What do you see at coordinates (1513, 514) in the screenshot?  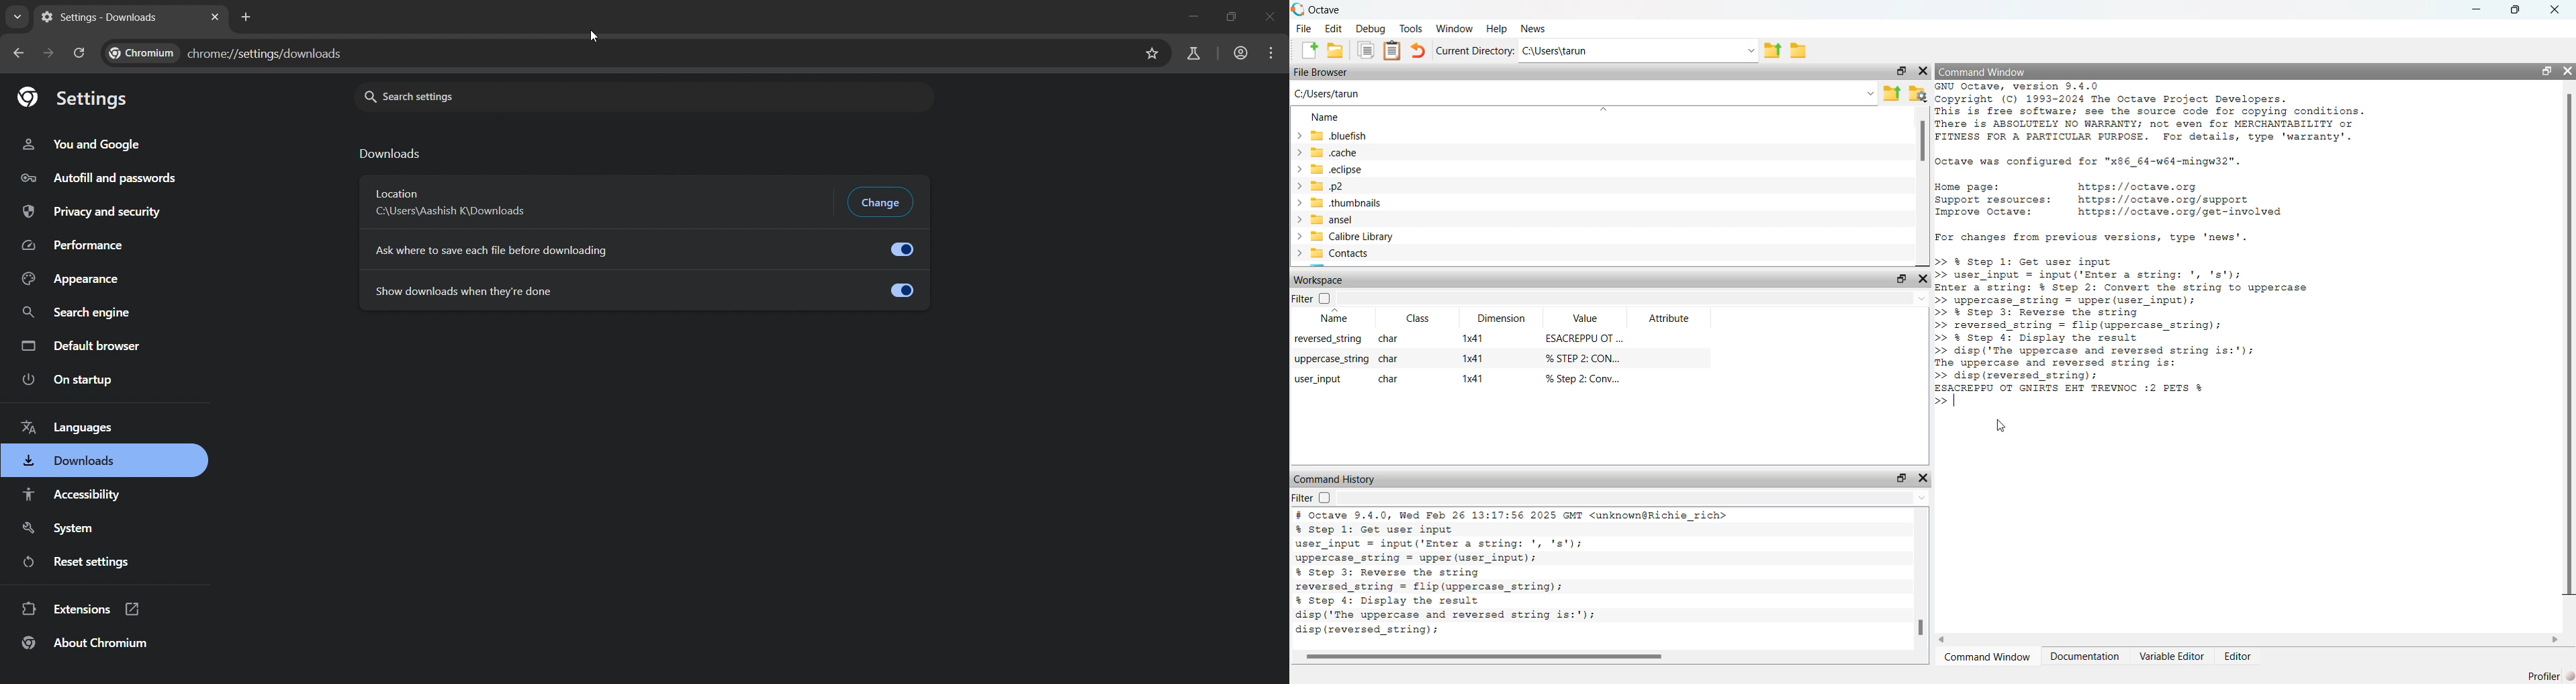 I see `octave version` at bounding box center [1513, 514].